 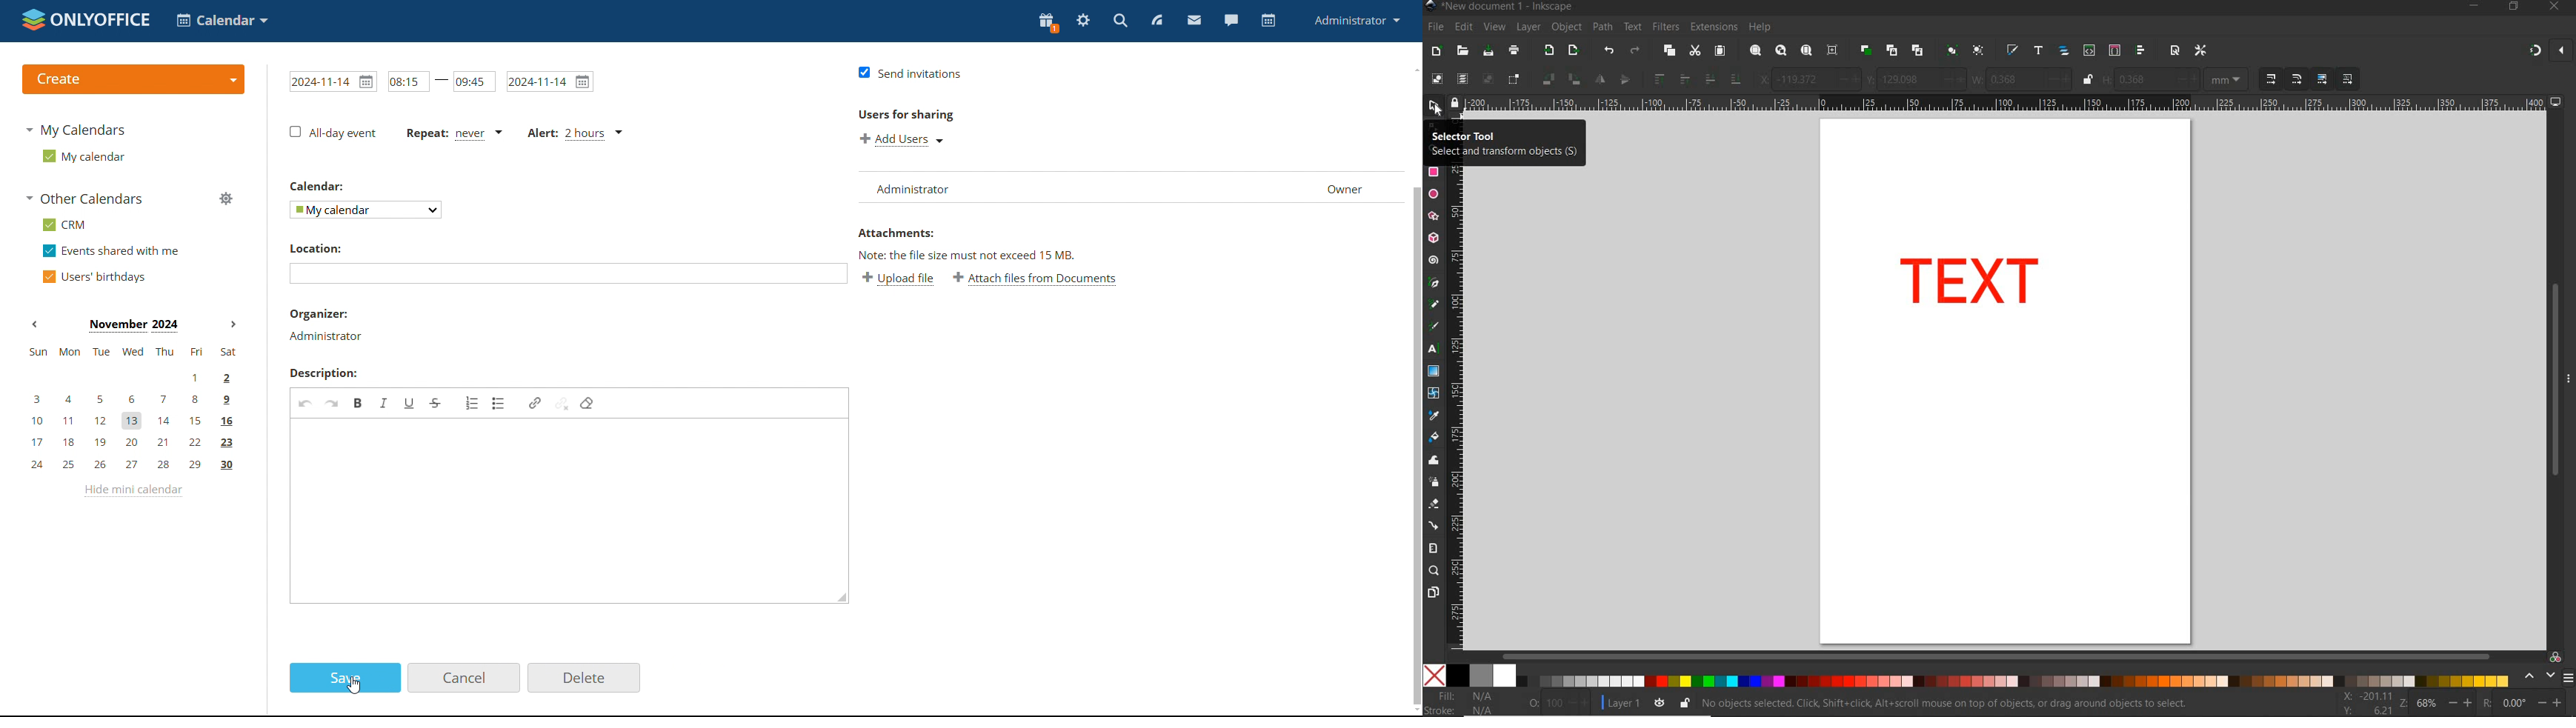 What do you see at coordinates (1951, 49) in the screenshot?
I see `GROUP` at bounding box center [1951, 49].